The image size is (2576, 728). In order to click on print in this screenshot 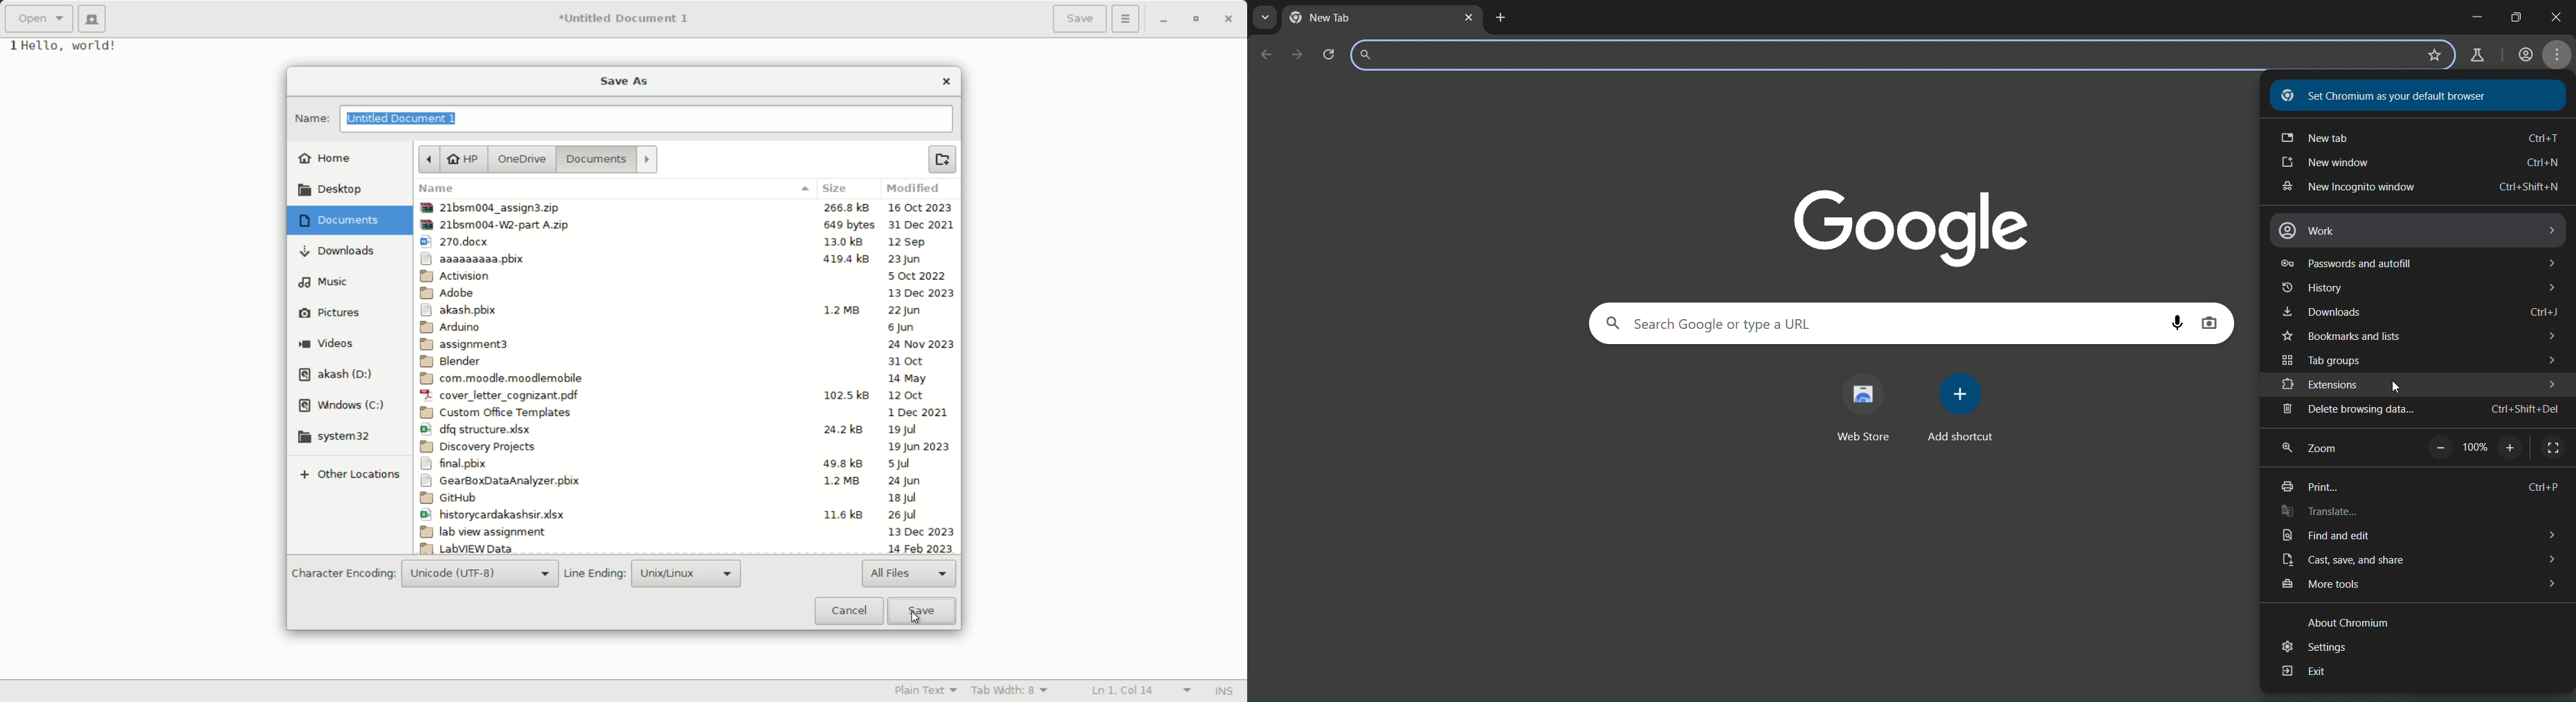, I will do `click(2417, 486)`.